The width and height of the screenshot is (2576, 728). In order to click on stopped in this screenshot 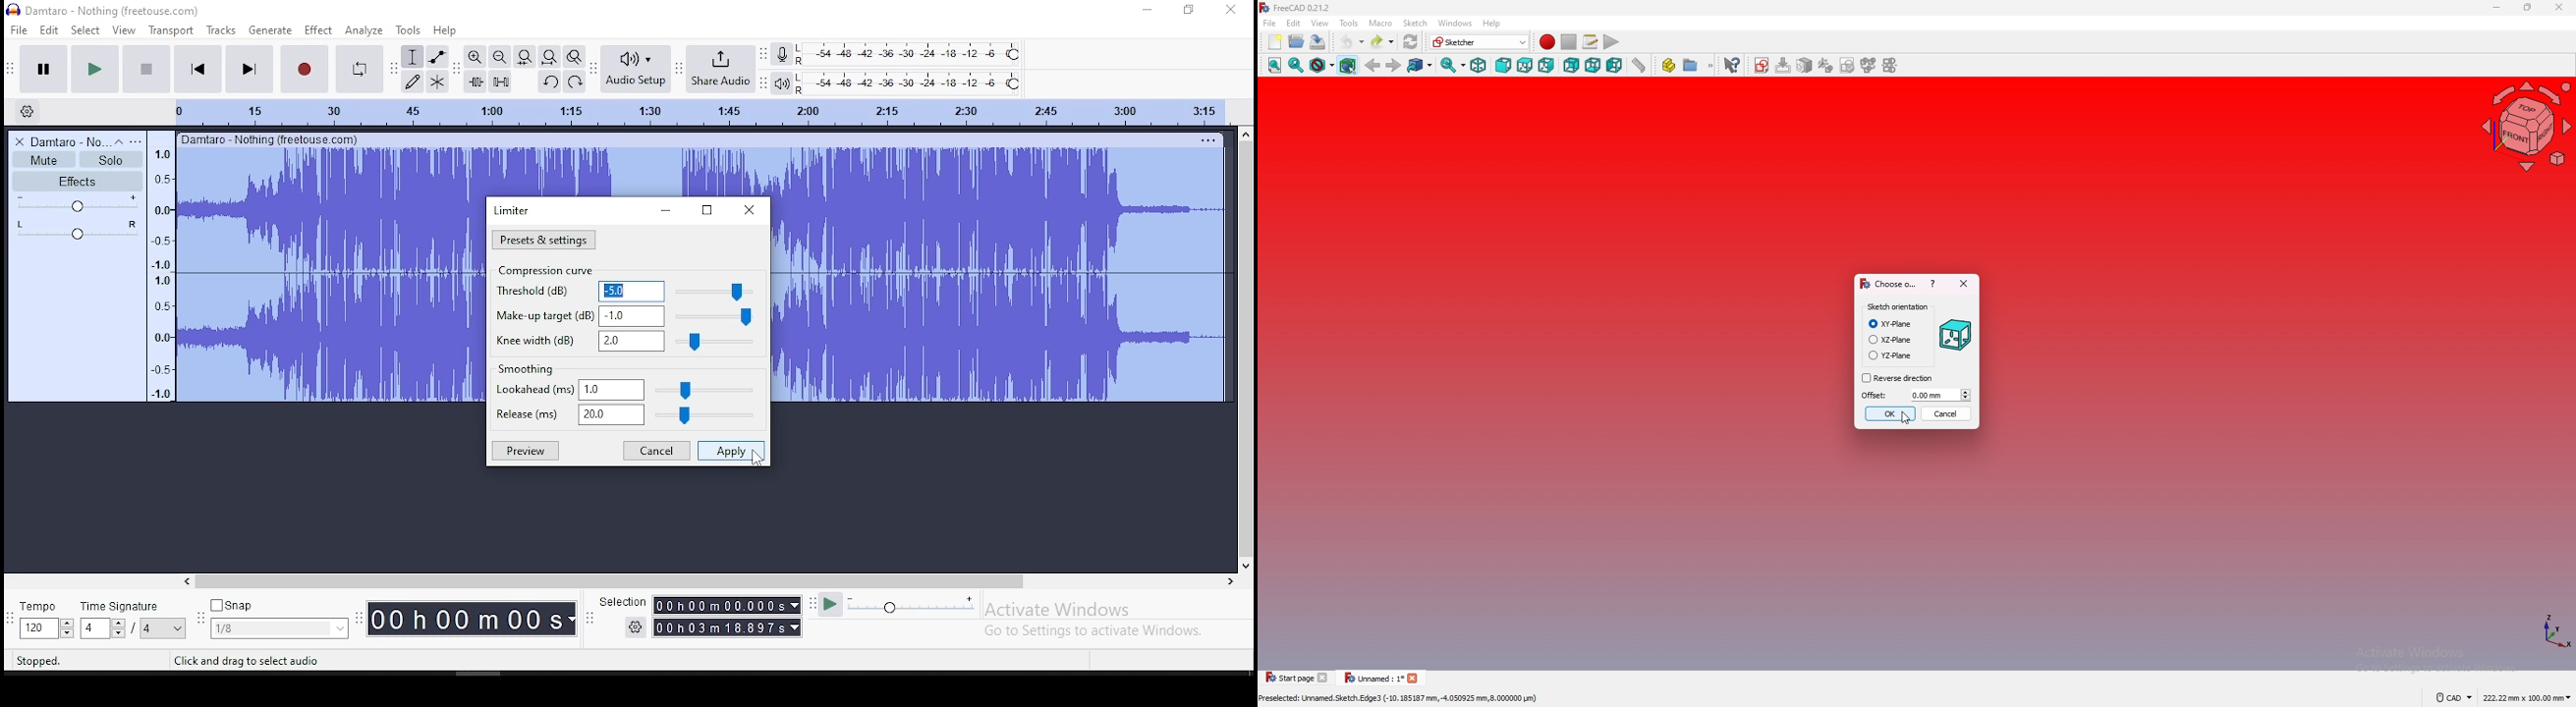, I will do `click(38, 661)`.